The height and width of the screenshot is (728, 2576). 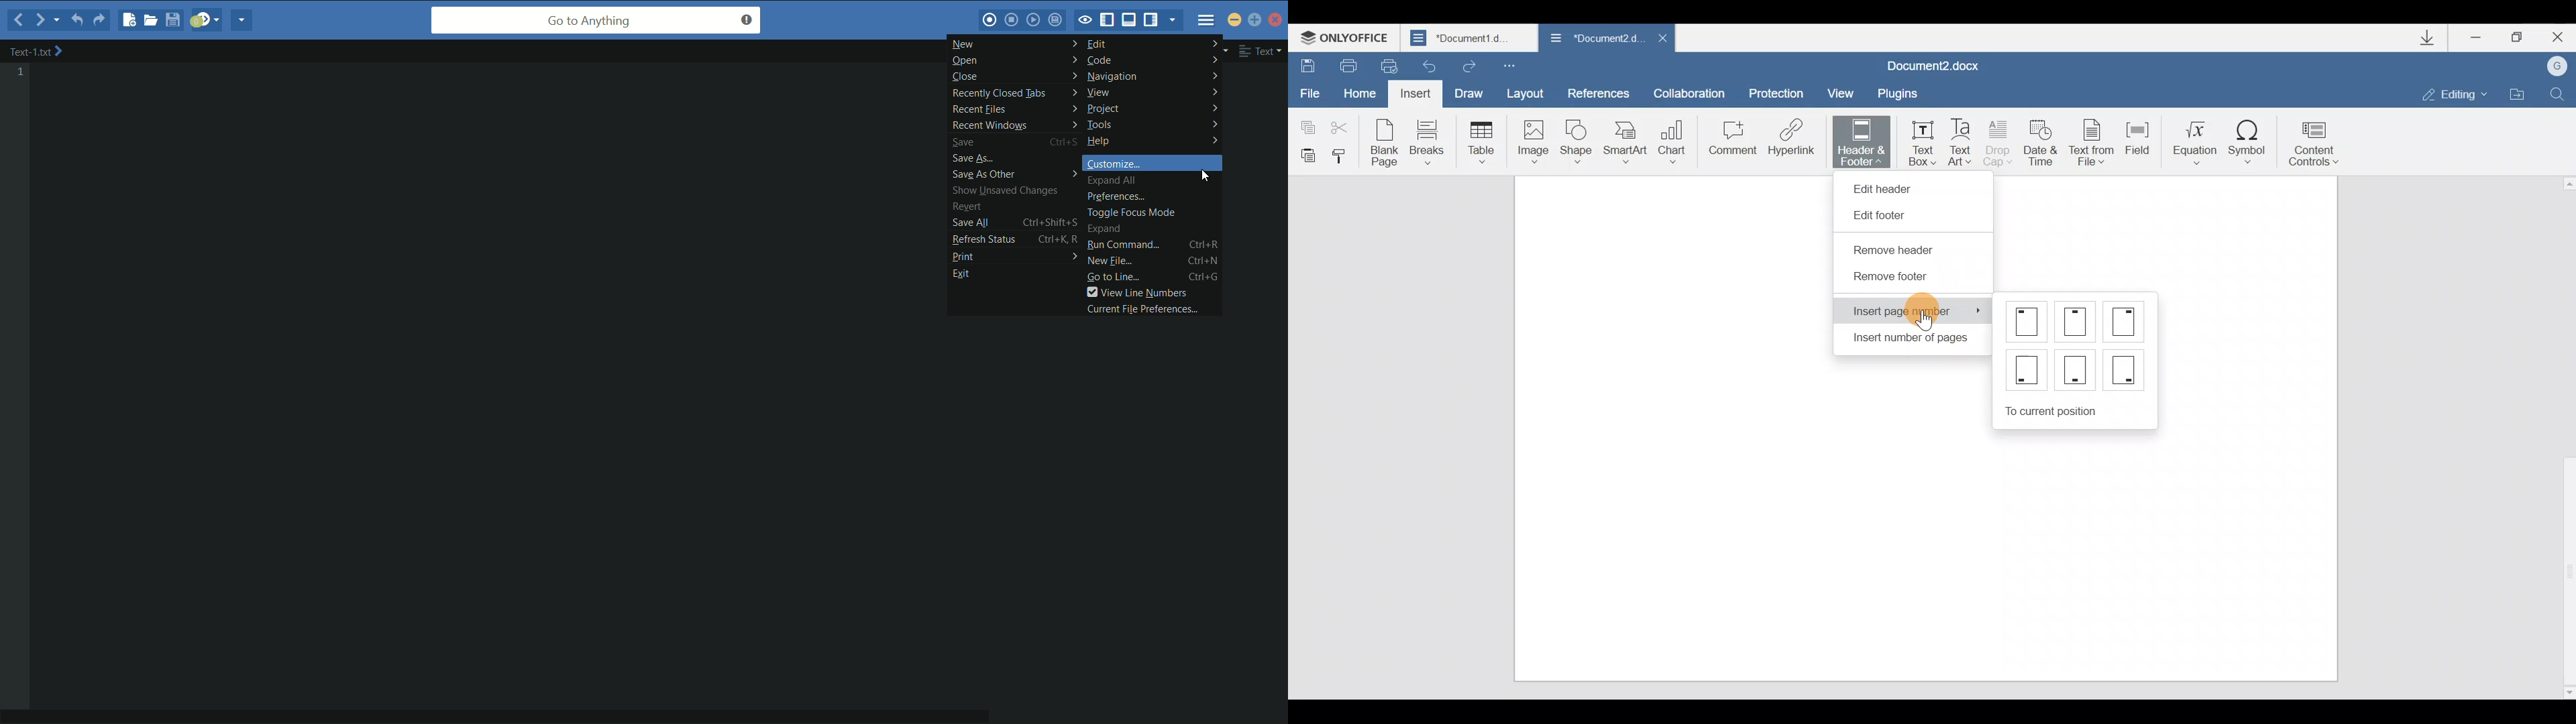 What do you see at coordinates (1792, 141) in the screenshot?
I see `Hyperlink` at bounding box center [1792, 141].